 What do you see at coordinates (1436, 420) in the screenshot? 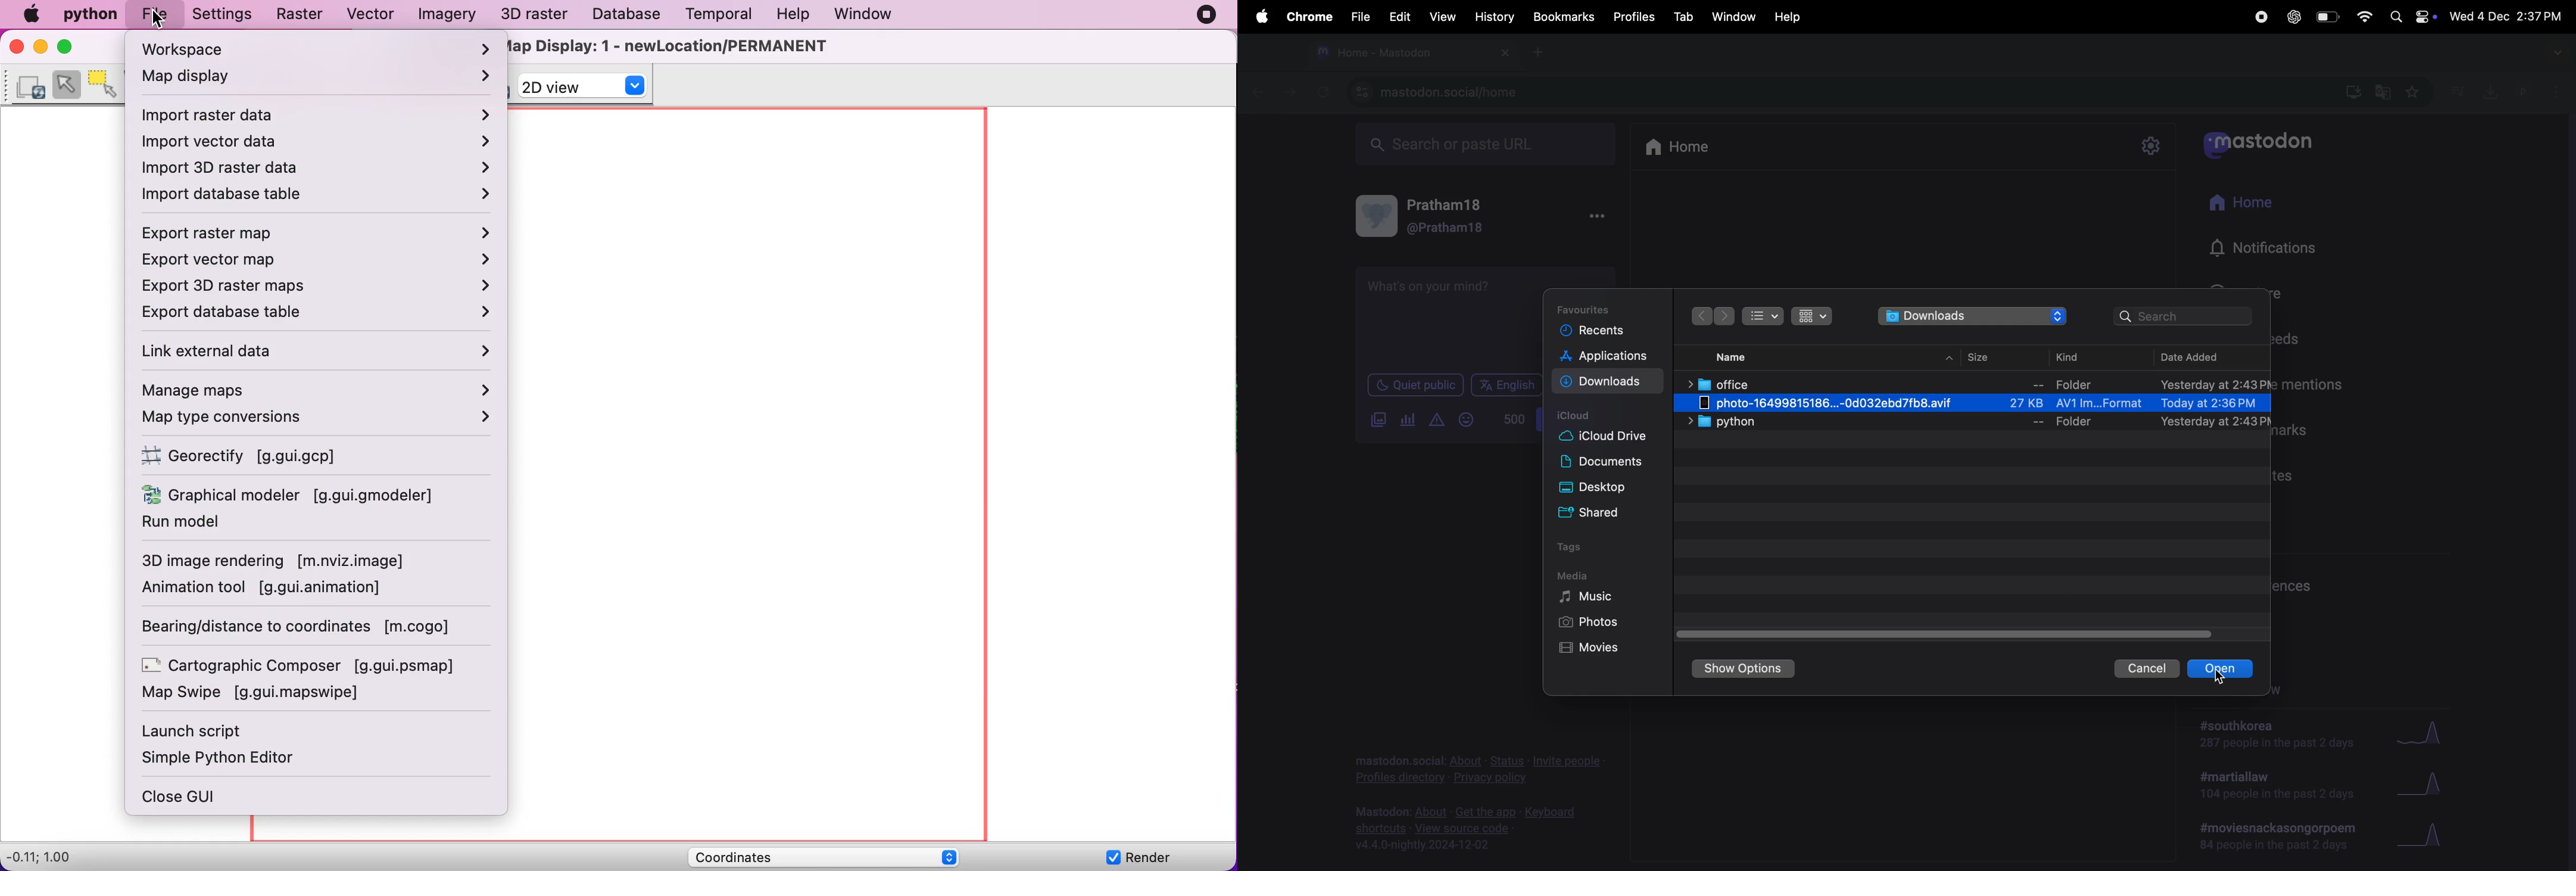
I see `alerts` at bounding box center [1436, 420].